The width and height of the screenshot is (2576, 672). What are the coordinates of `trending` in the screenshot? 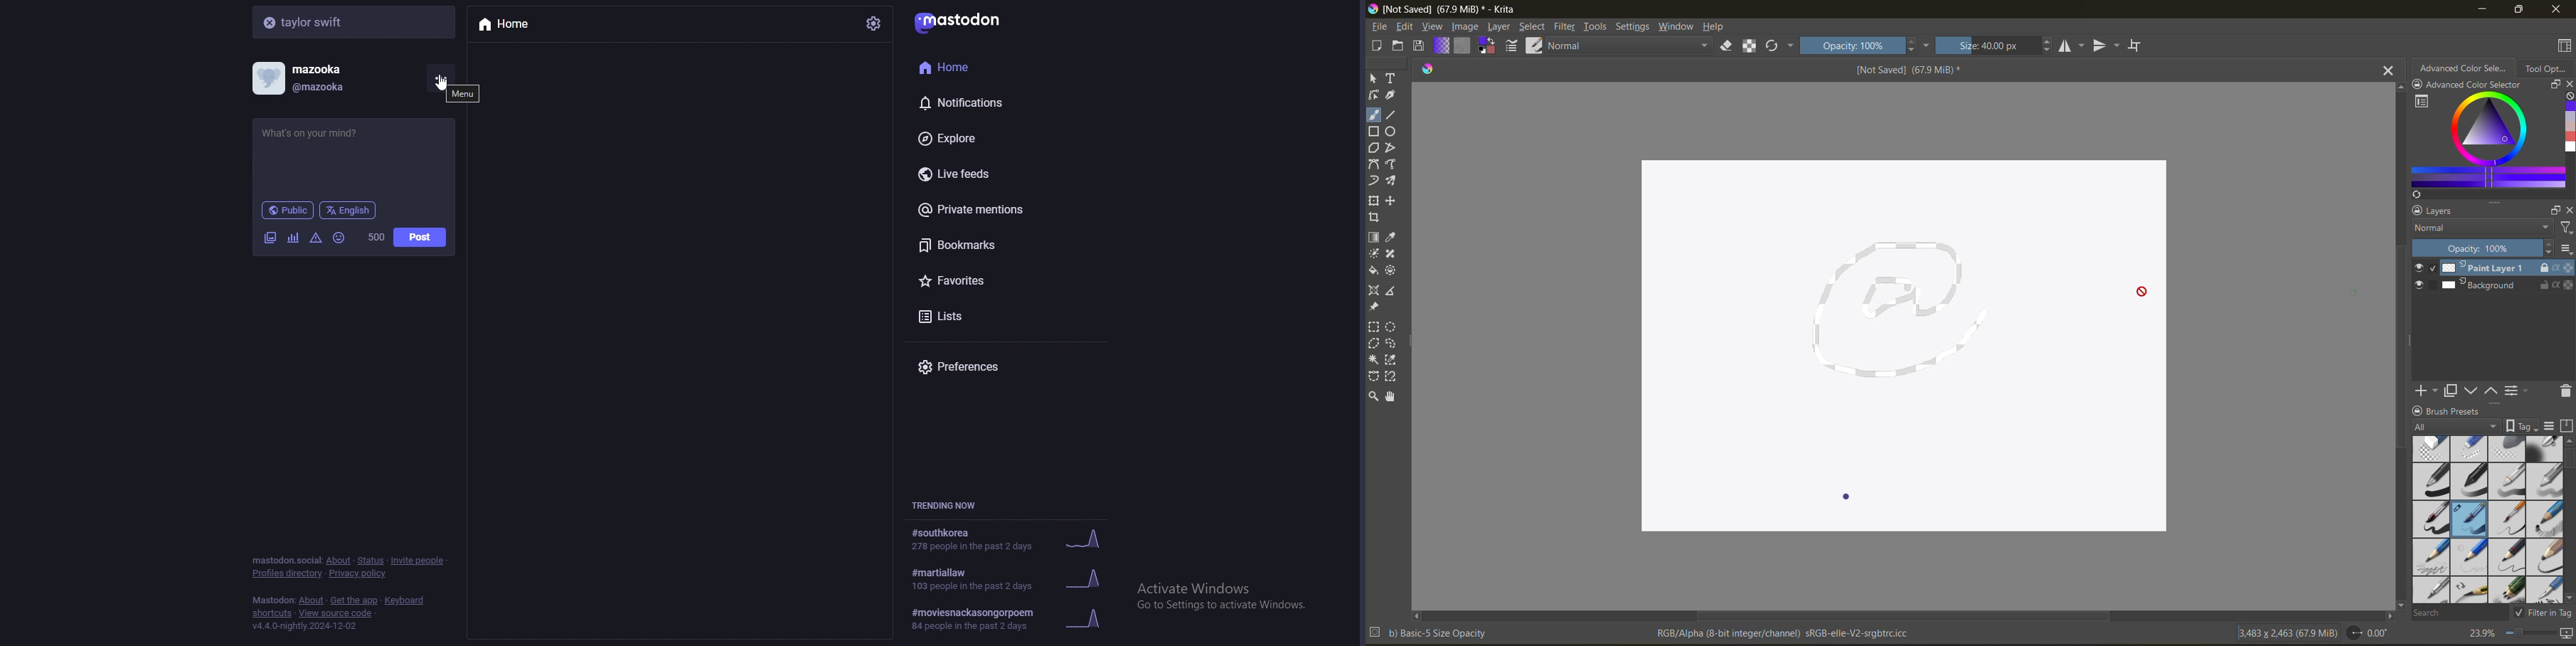 It's located at (1004, 622).